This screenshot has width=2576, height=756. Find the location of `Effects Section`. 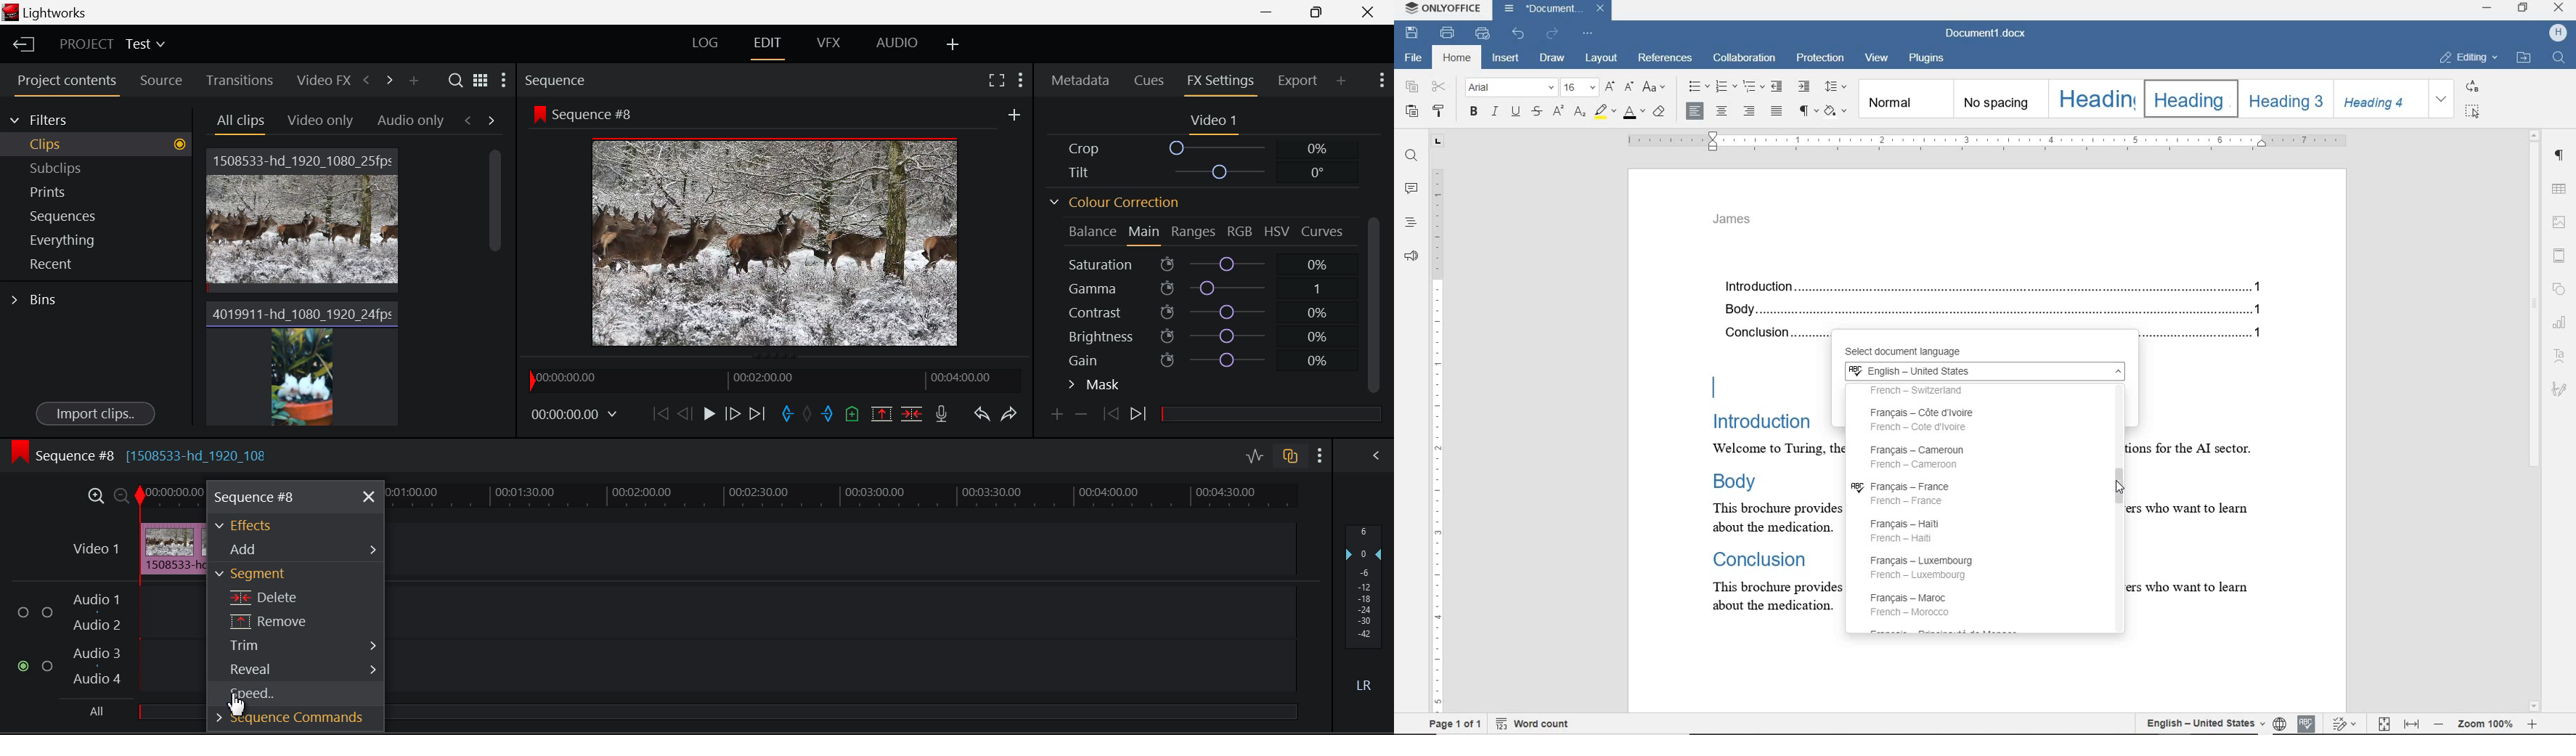

Effects Section is located at coordinates (247, 524).